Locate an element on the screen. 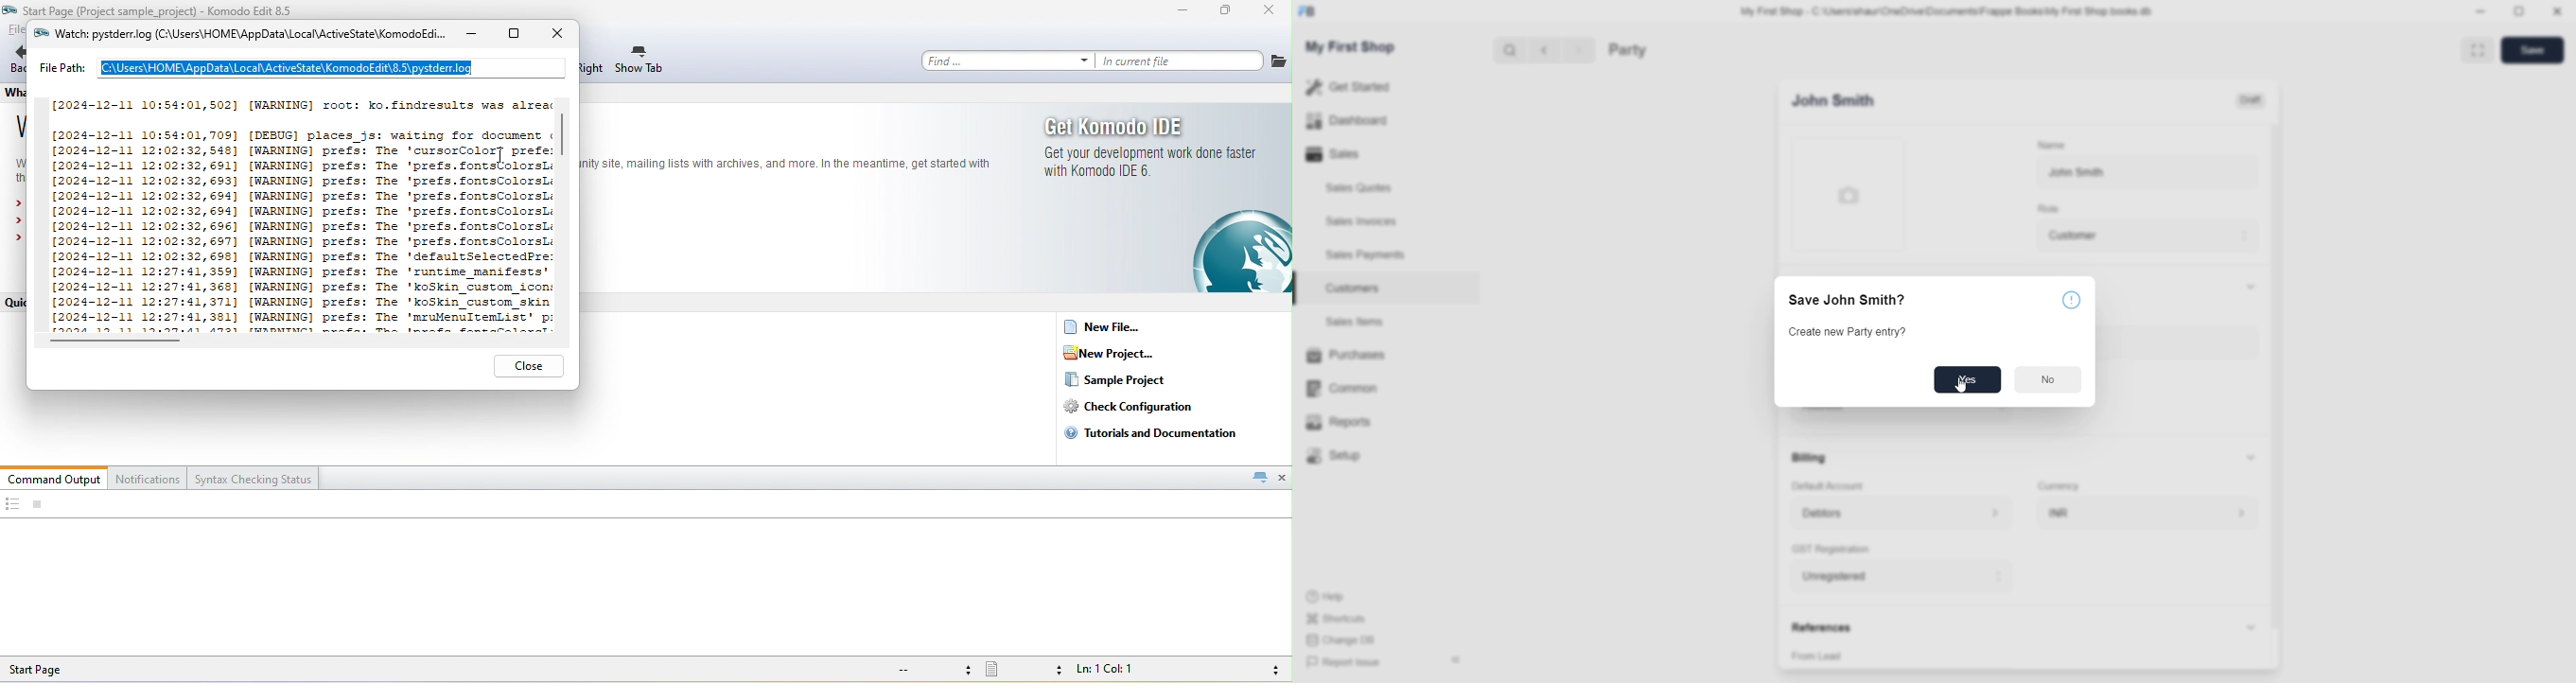 This screenshot has height=700, width=2576. hide references is located at coordinates (2252, 626).